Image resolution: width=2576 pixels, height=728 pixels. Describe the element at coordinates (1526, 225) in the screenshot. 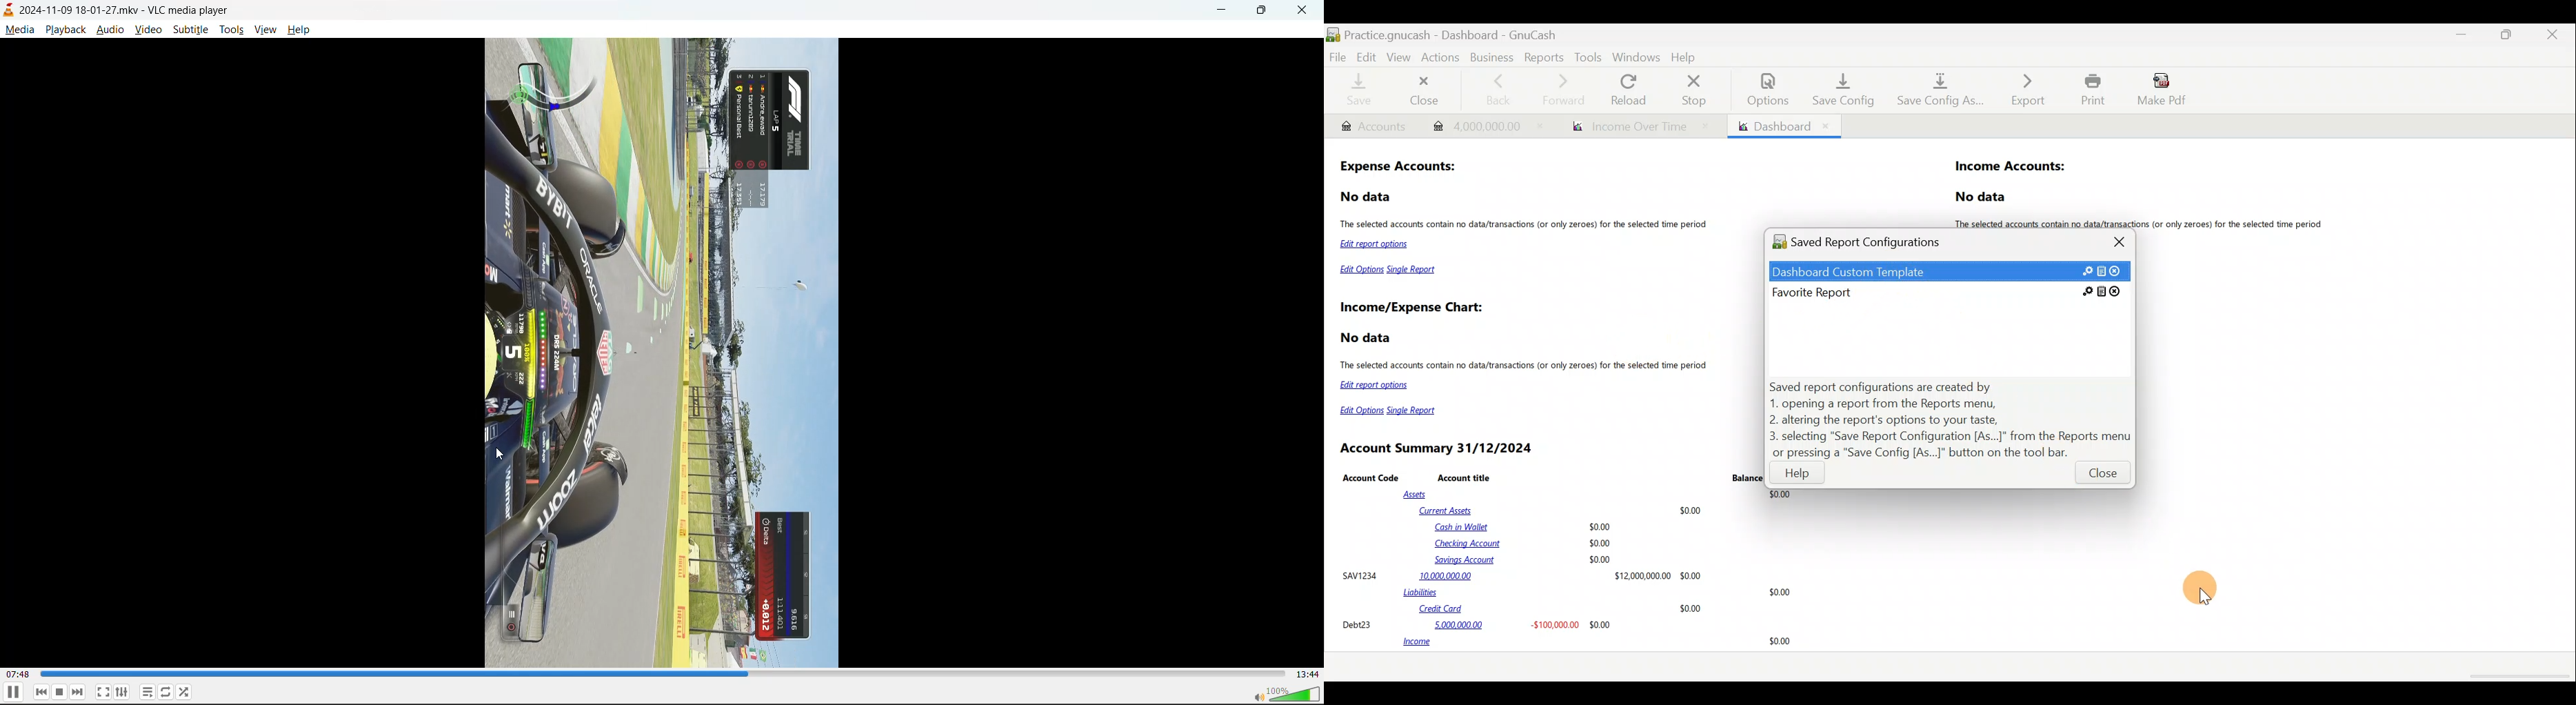

I see `The selected accounts contain no data/transactions (or only zeroes) for the selected time period` at that location.